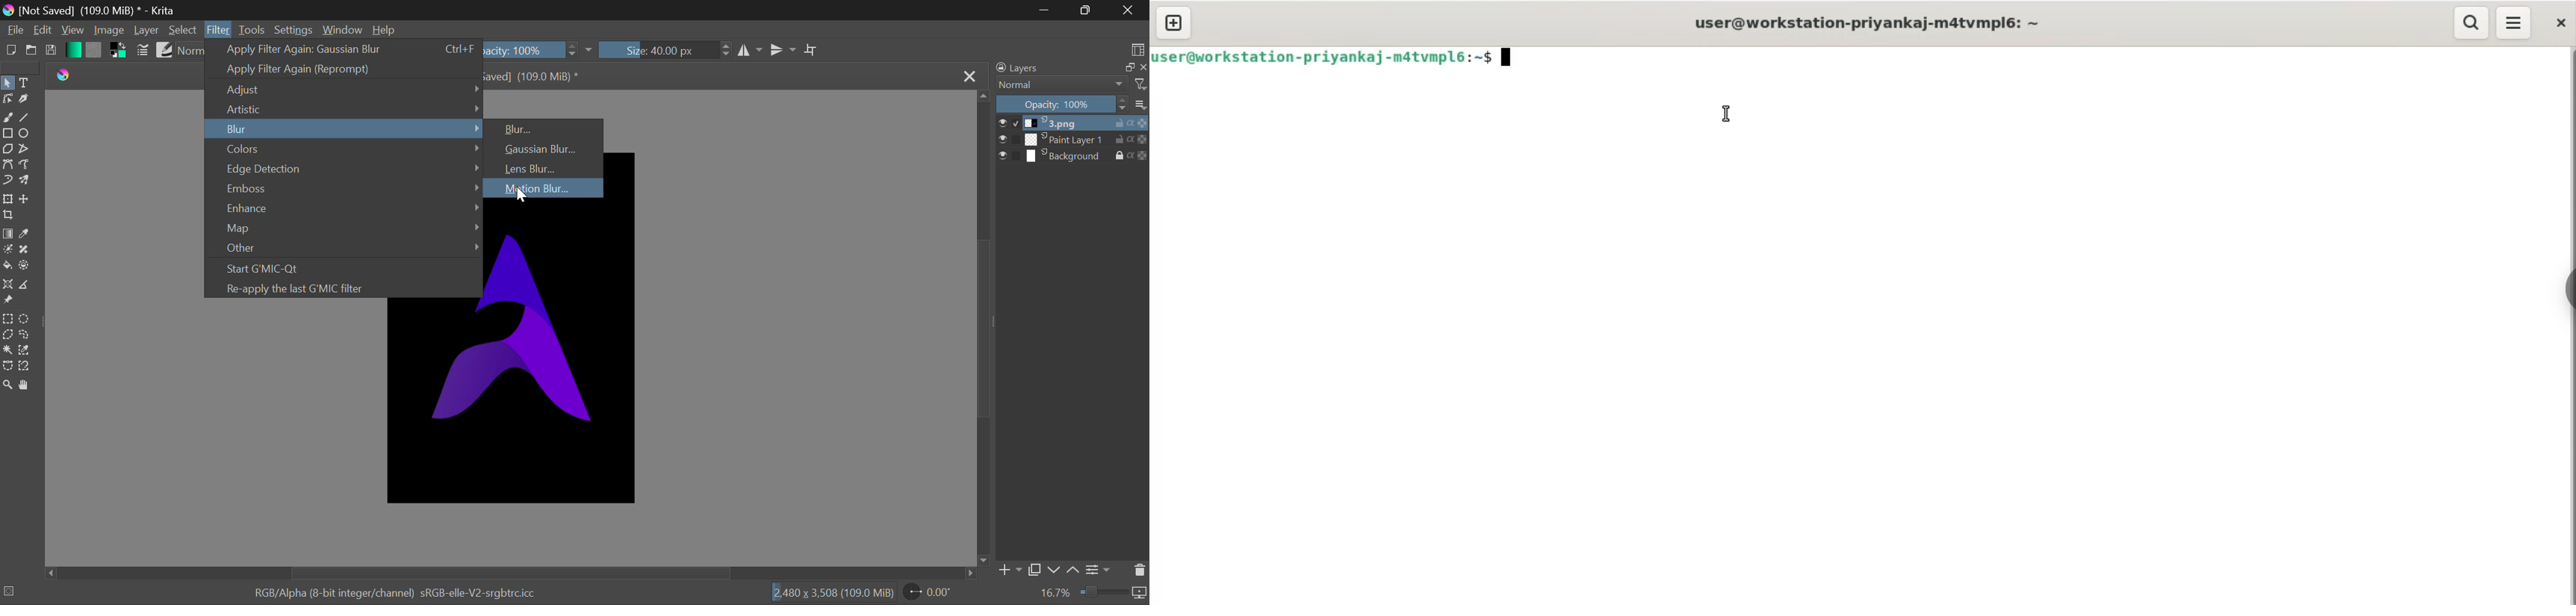 This screenshot has width=2576, height=616. Describe the element at coordinates (1128, 11) in the screenshot. I see `Close` at that location.